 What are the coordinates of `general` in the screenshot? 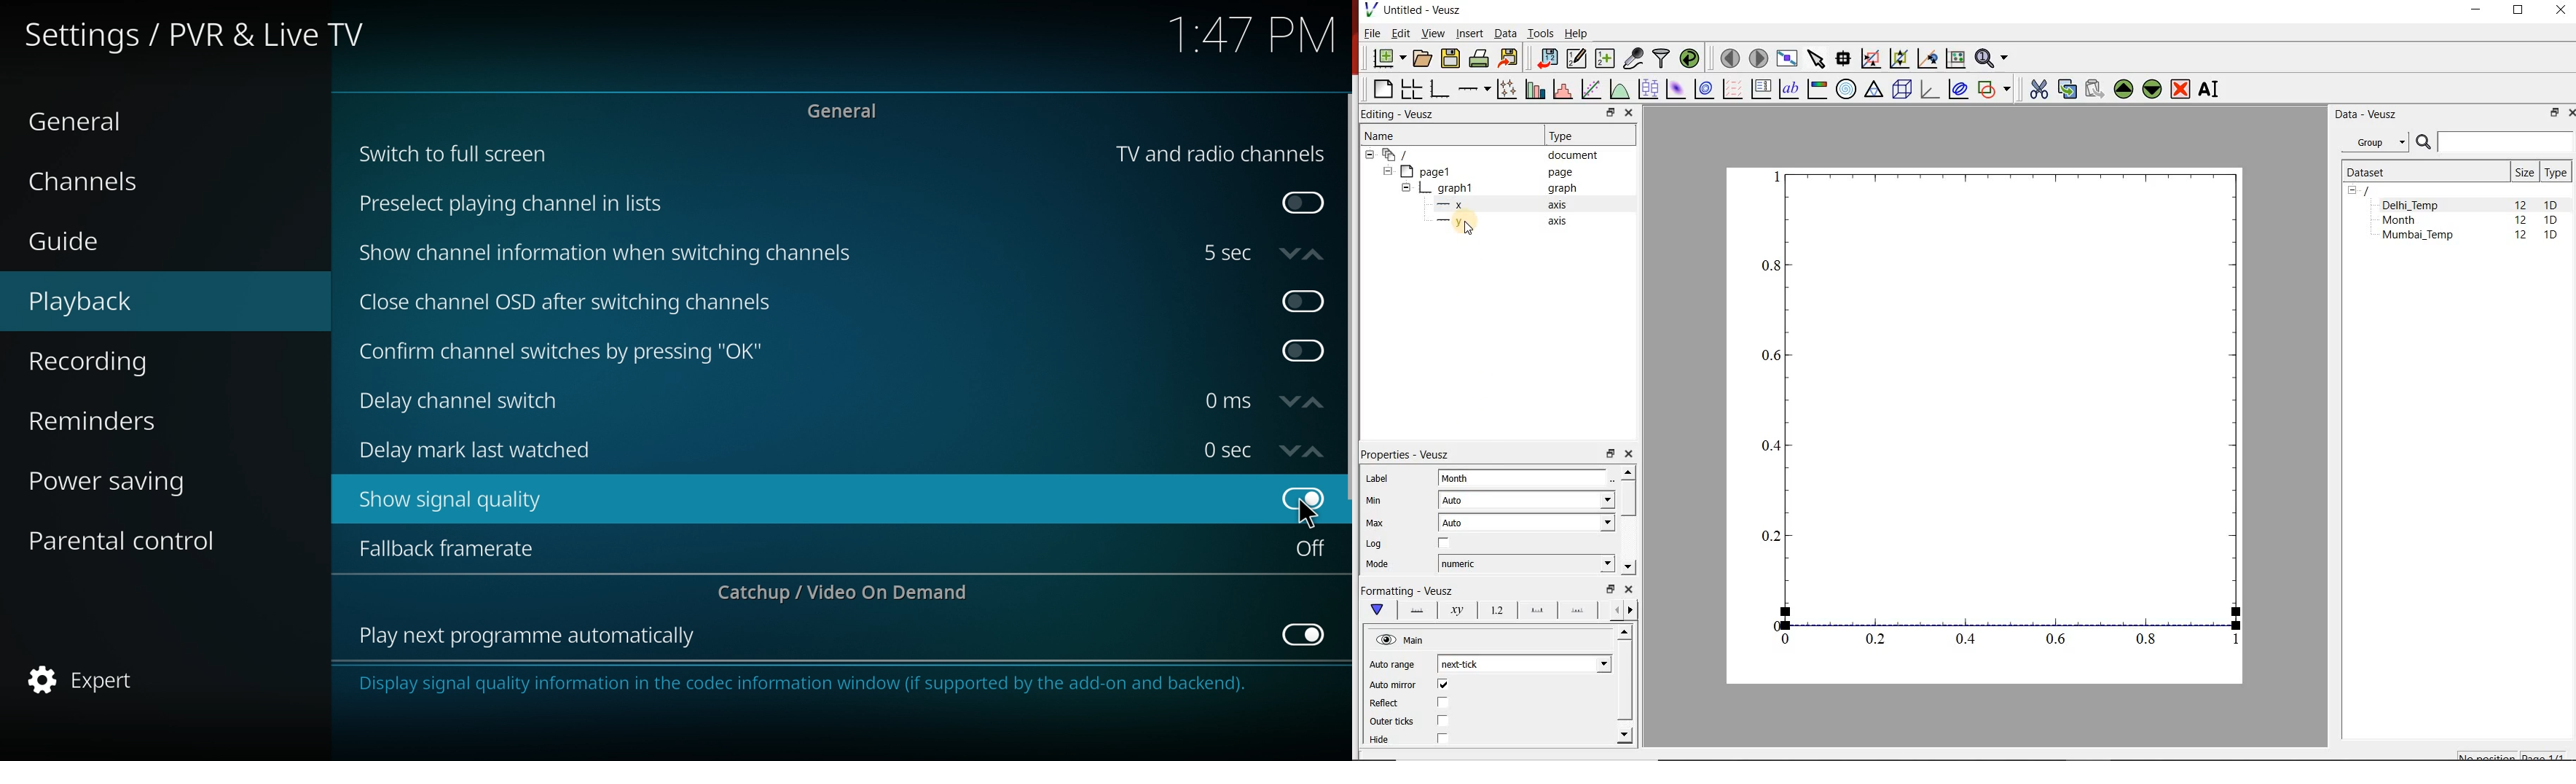 It's located at (848, 110).